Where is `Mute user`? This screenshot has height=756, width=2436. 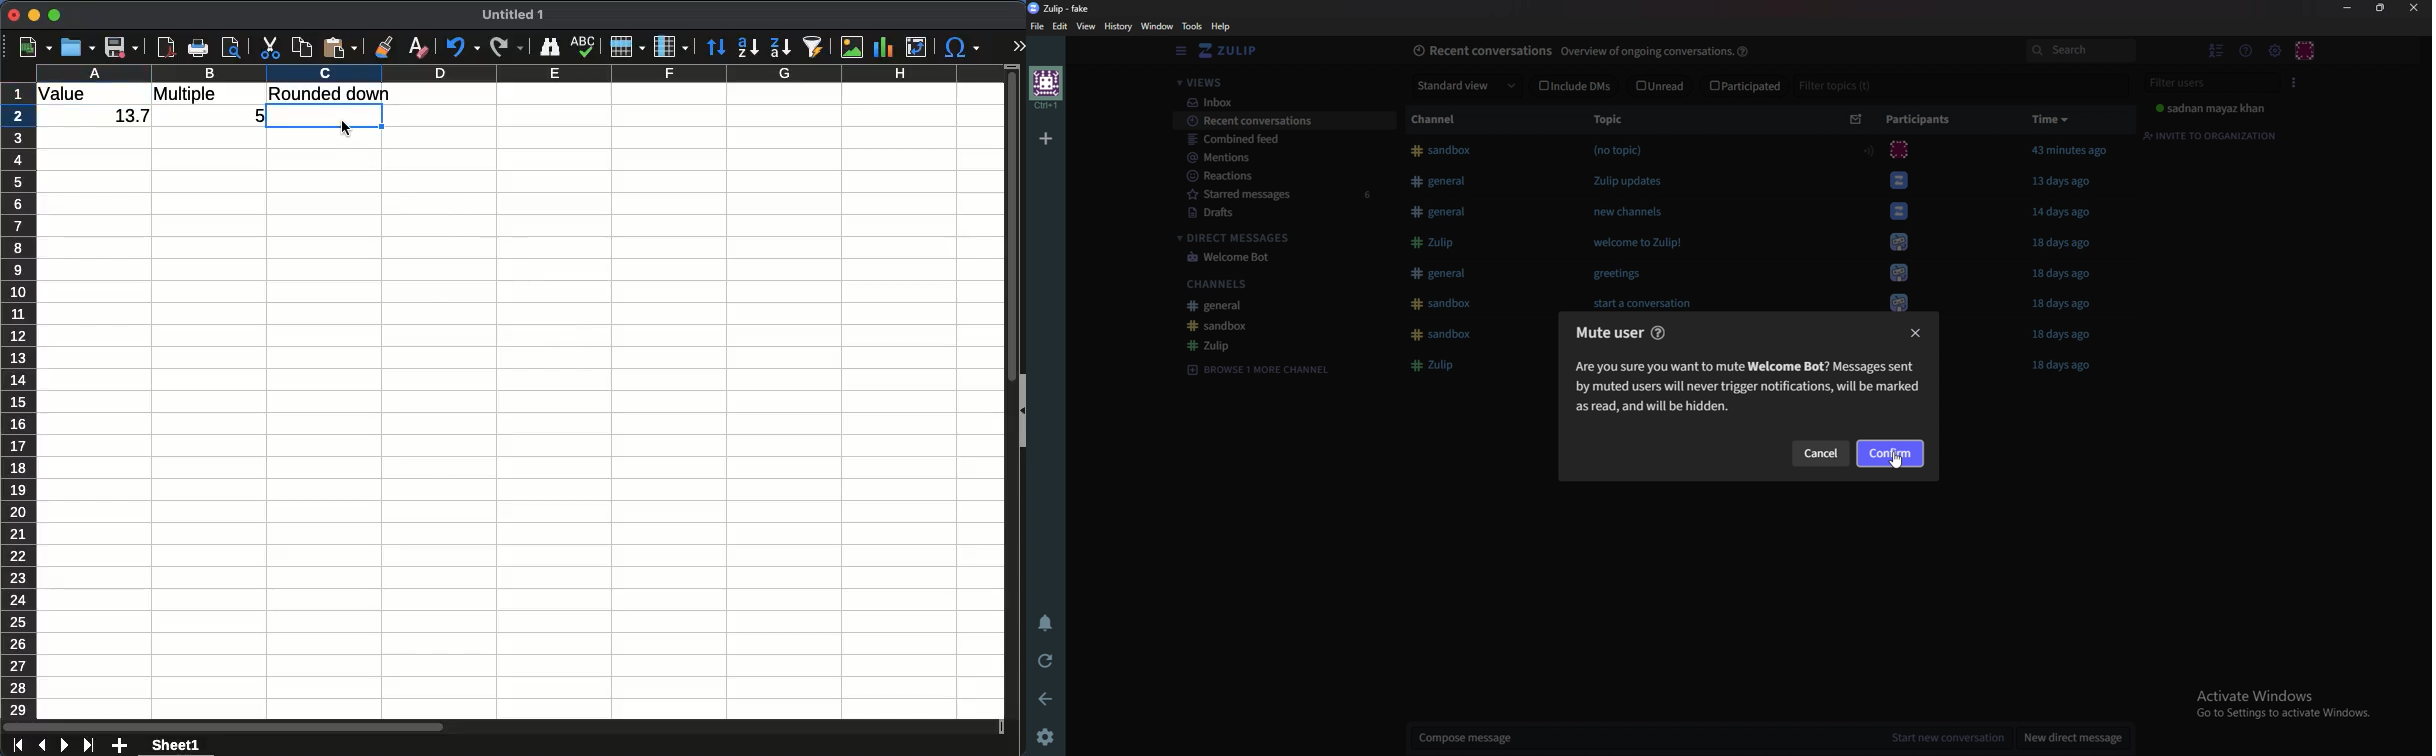 Mute user is located at coordinates (1605, 334).